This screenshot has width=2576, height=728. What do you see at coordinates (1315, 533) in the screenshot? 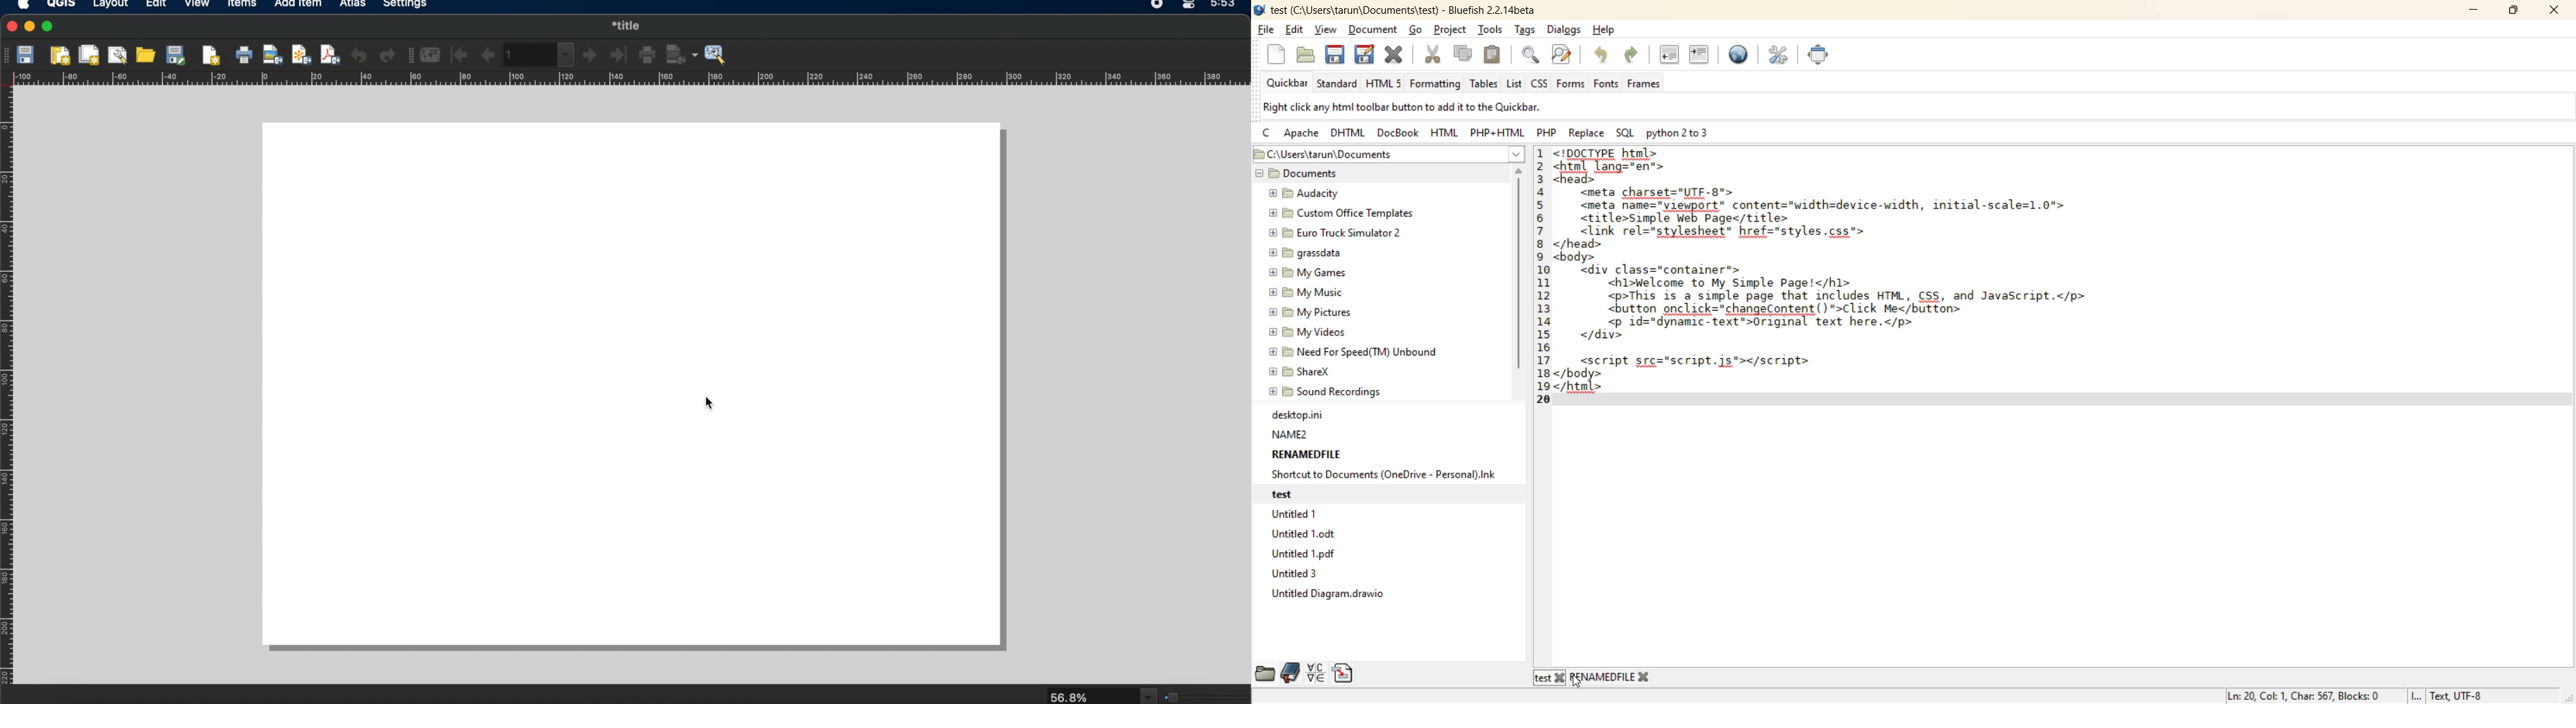
I see `Untitled 1.0dt` at bounding box center [1315, 533].